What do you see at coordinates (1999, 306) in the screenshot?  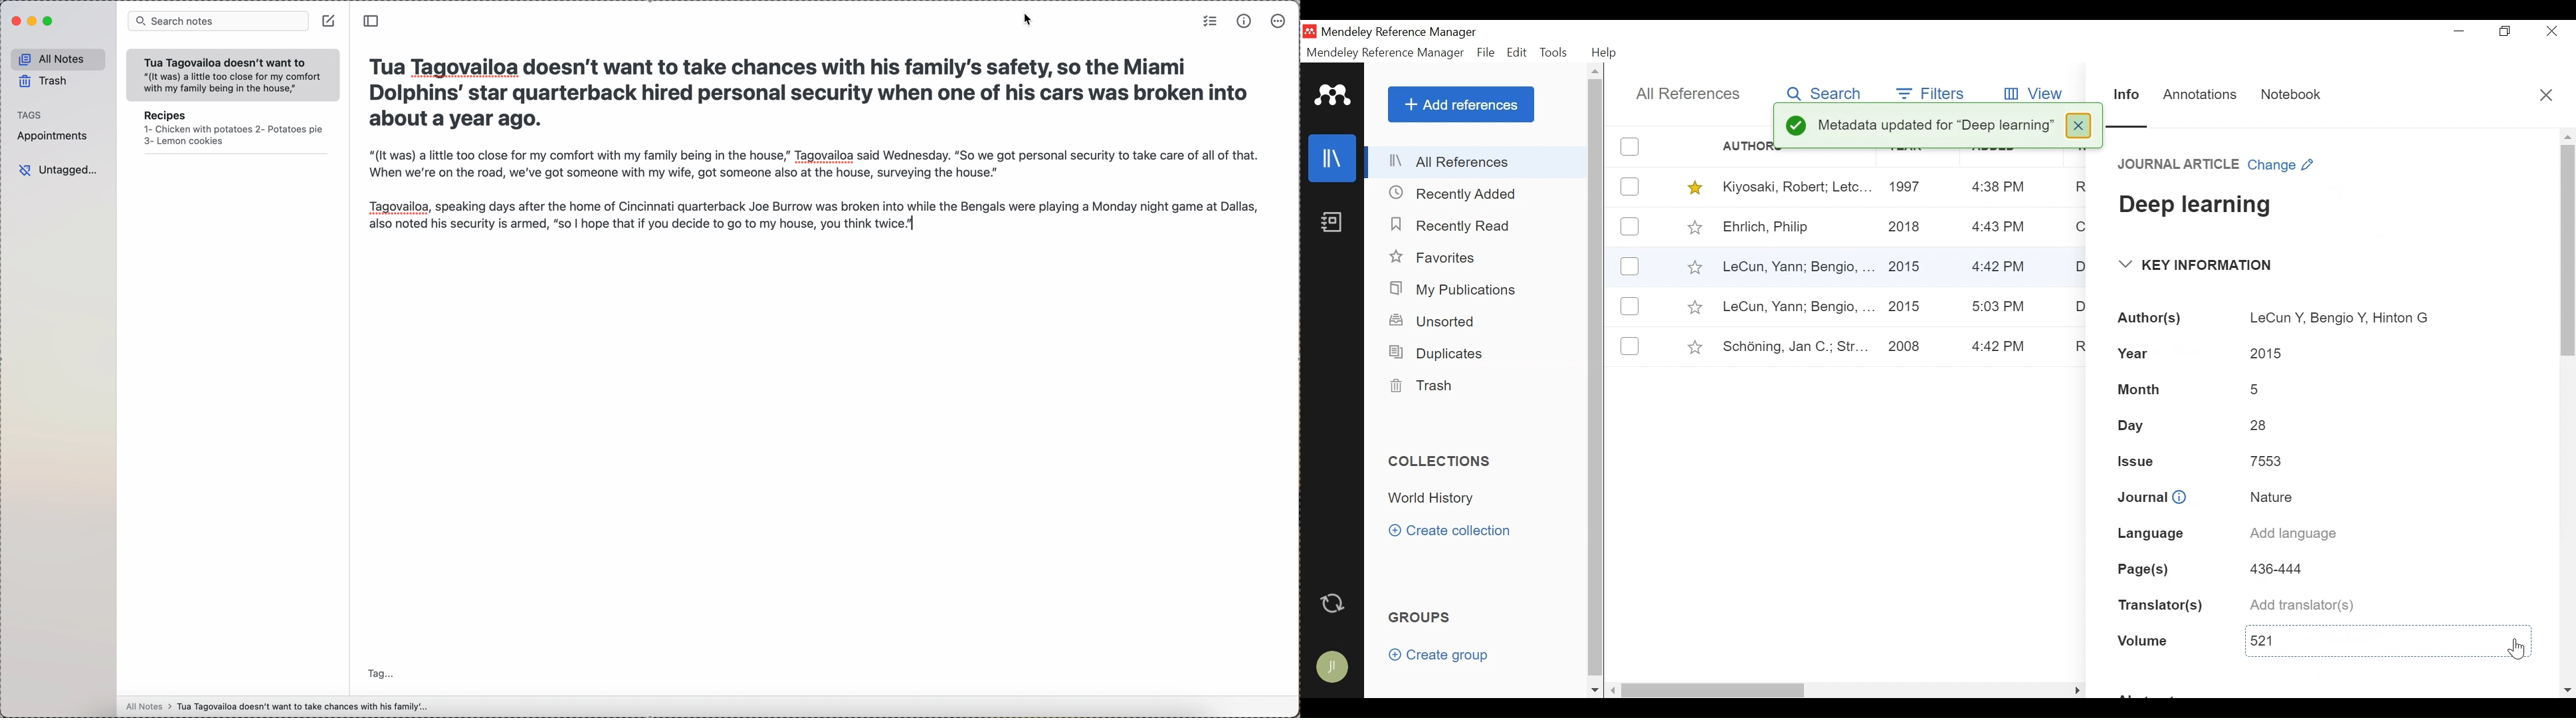 I see `Time` at bounding box center [1999, 306].